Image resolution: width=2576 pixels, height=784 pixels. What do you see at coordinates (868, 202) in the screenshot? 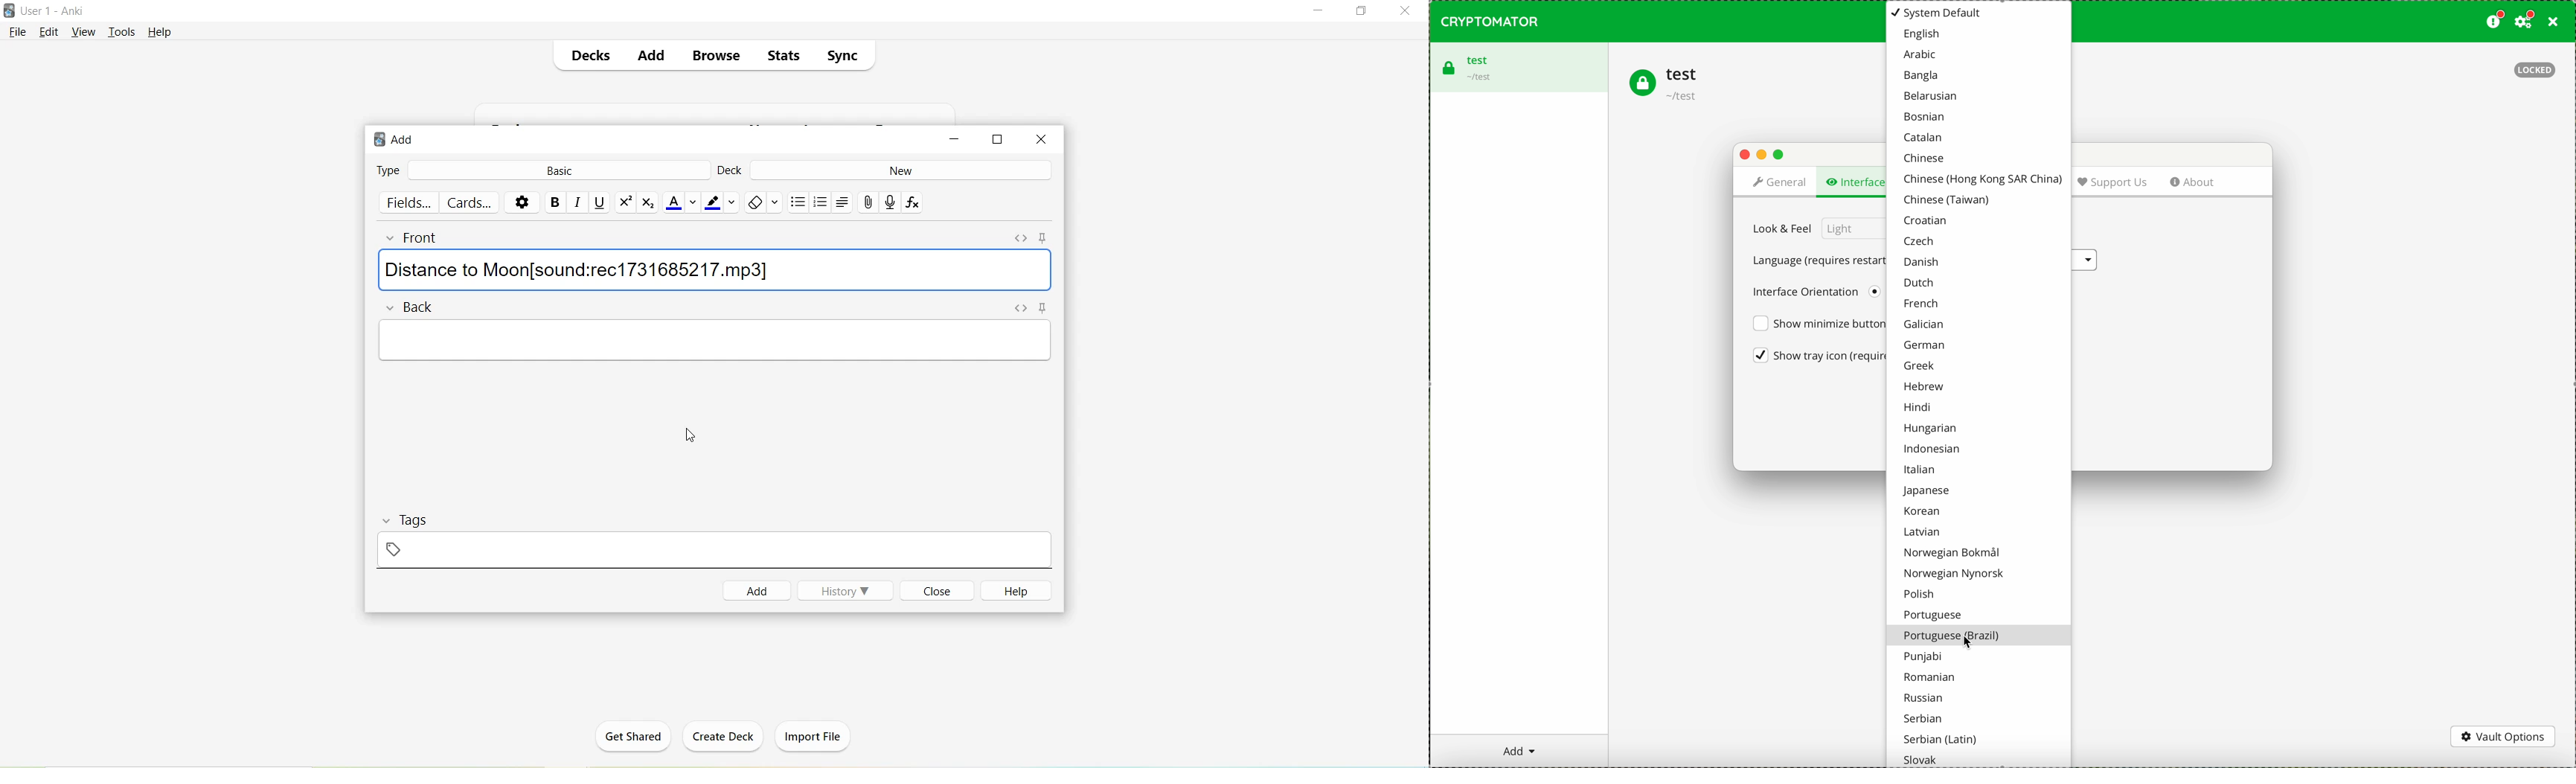
I see `Attach pictures/audio/video` at bounding box center [868, 202].